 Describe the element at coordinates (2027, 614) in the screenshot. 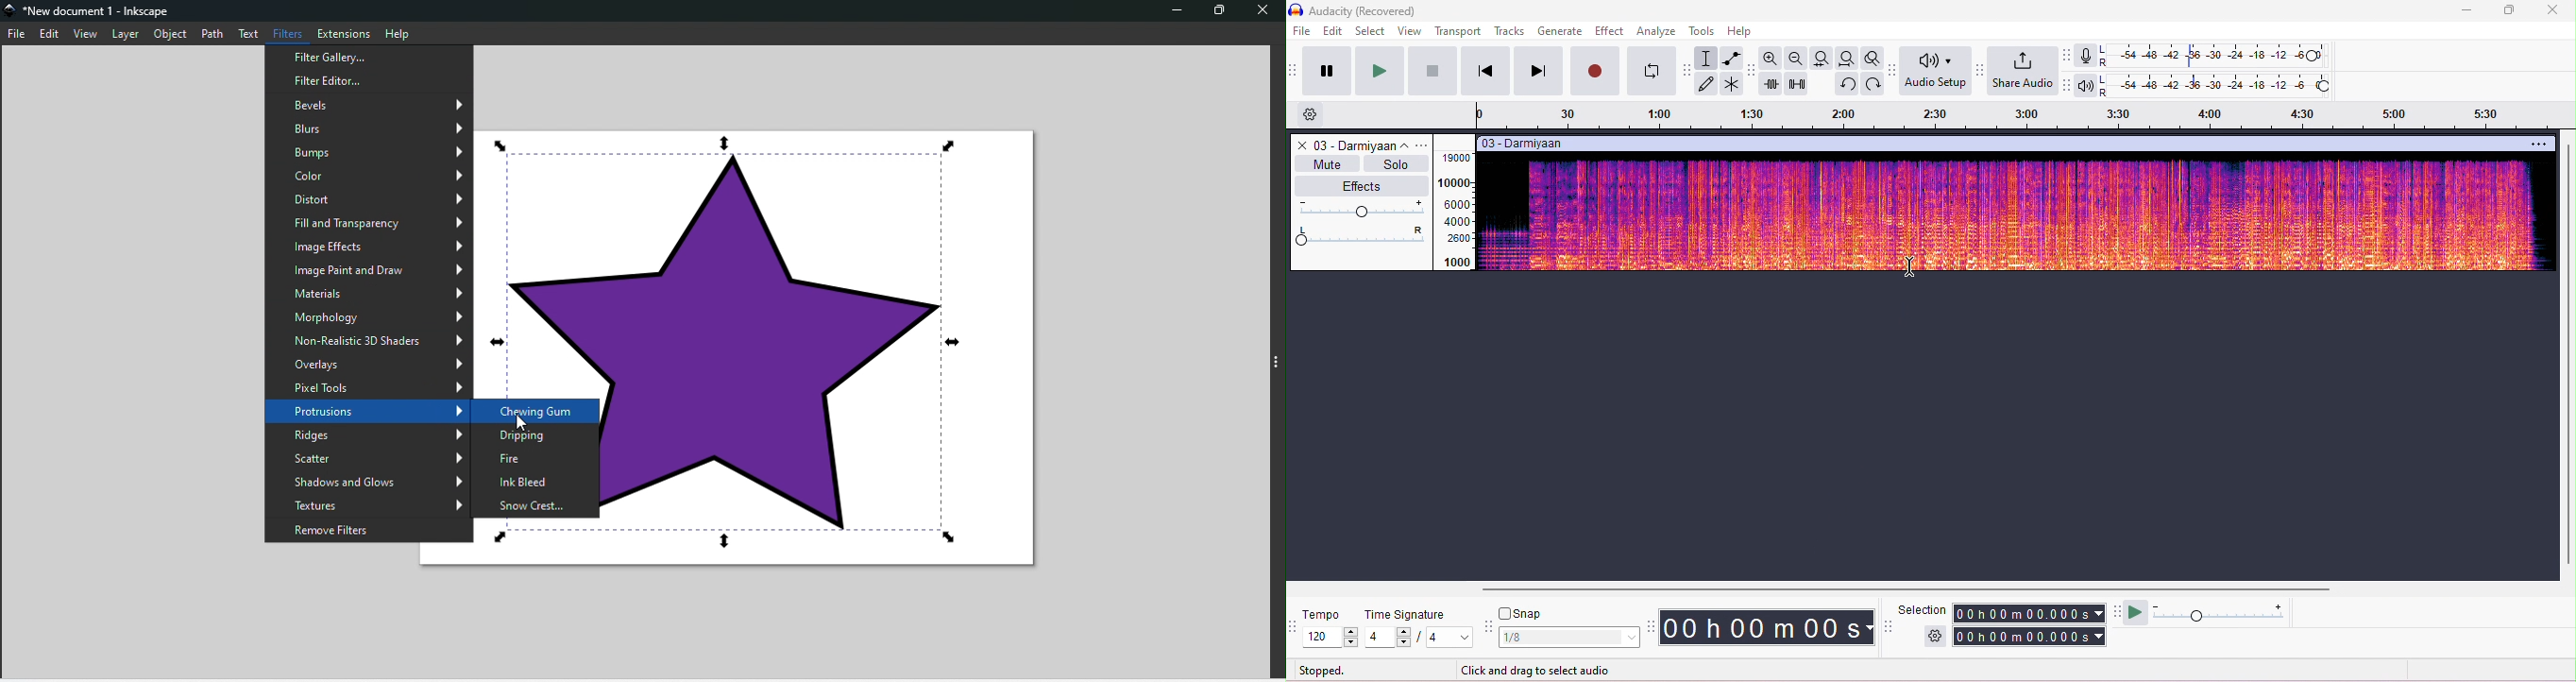

I see `total time` at that location.